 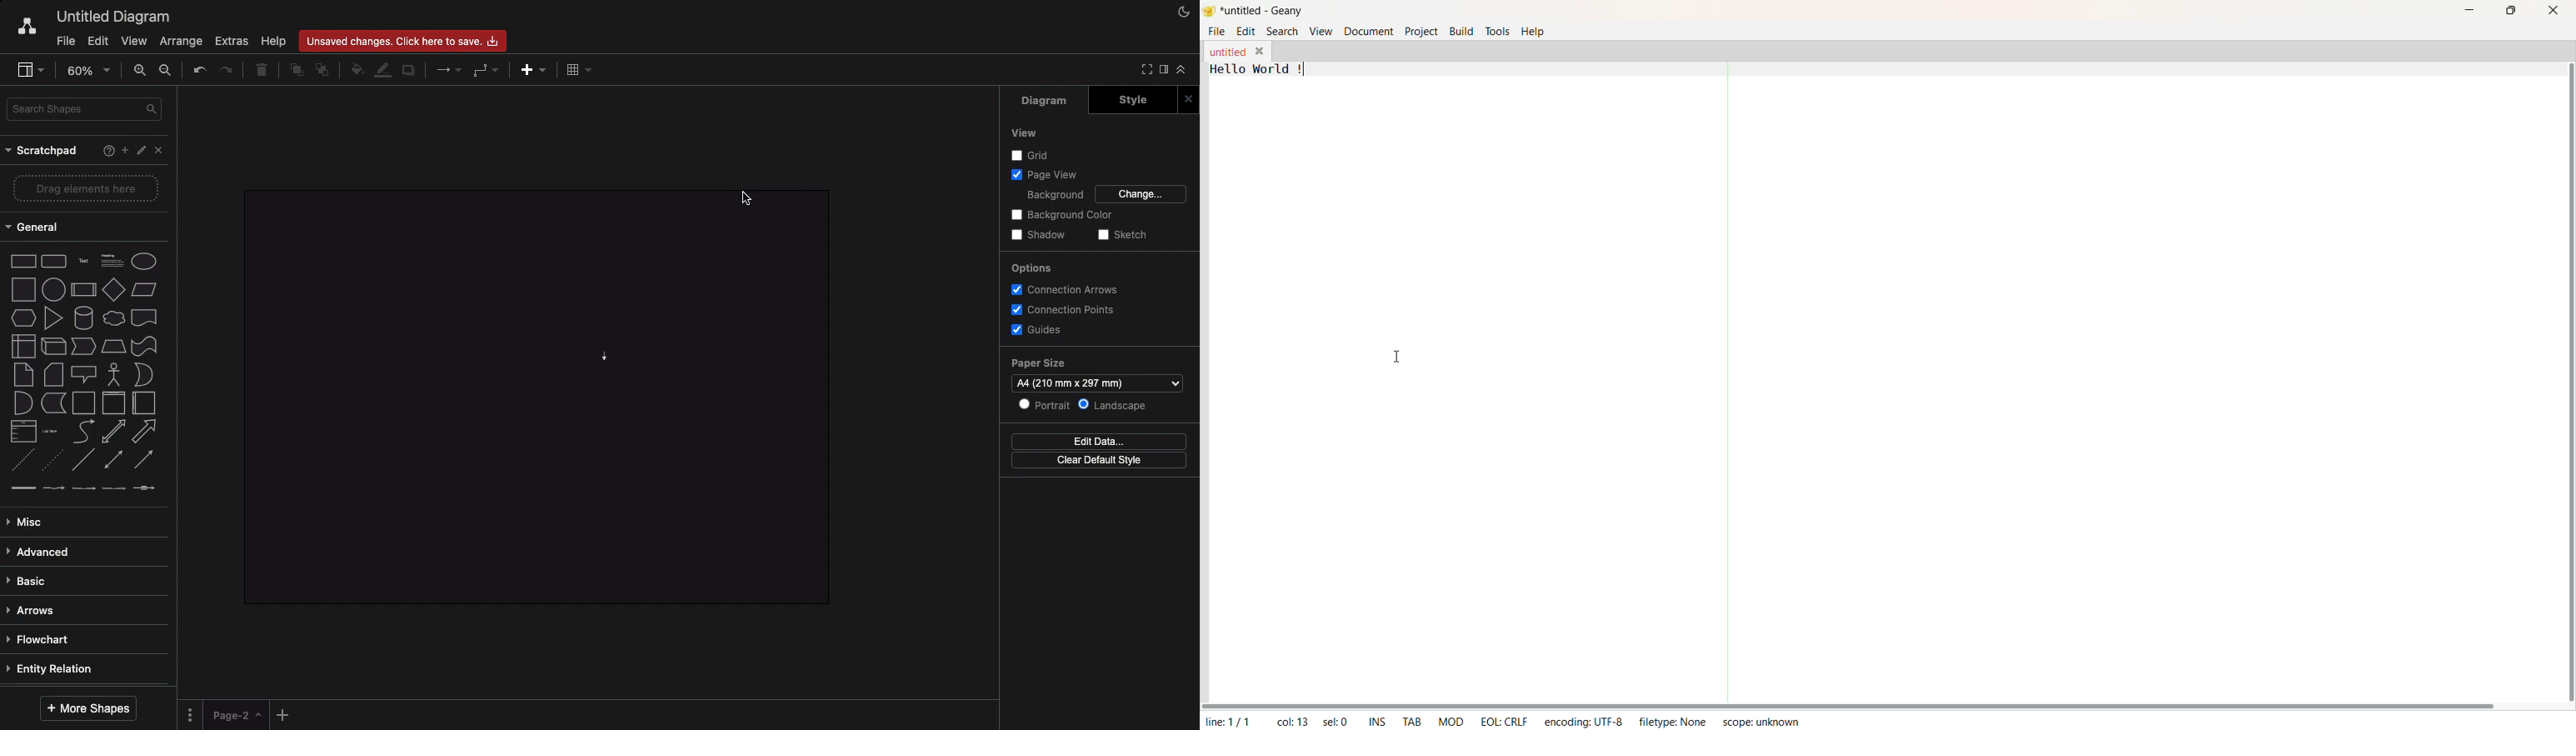 What do you see at coordinates (1505, 720) in the screenshot?
I see `EOL: CRLF` at bounding box center [1505, 720].